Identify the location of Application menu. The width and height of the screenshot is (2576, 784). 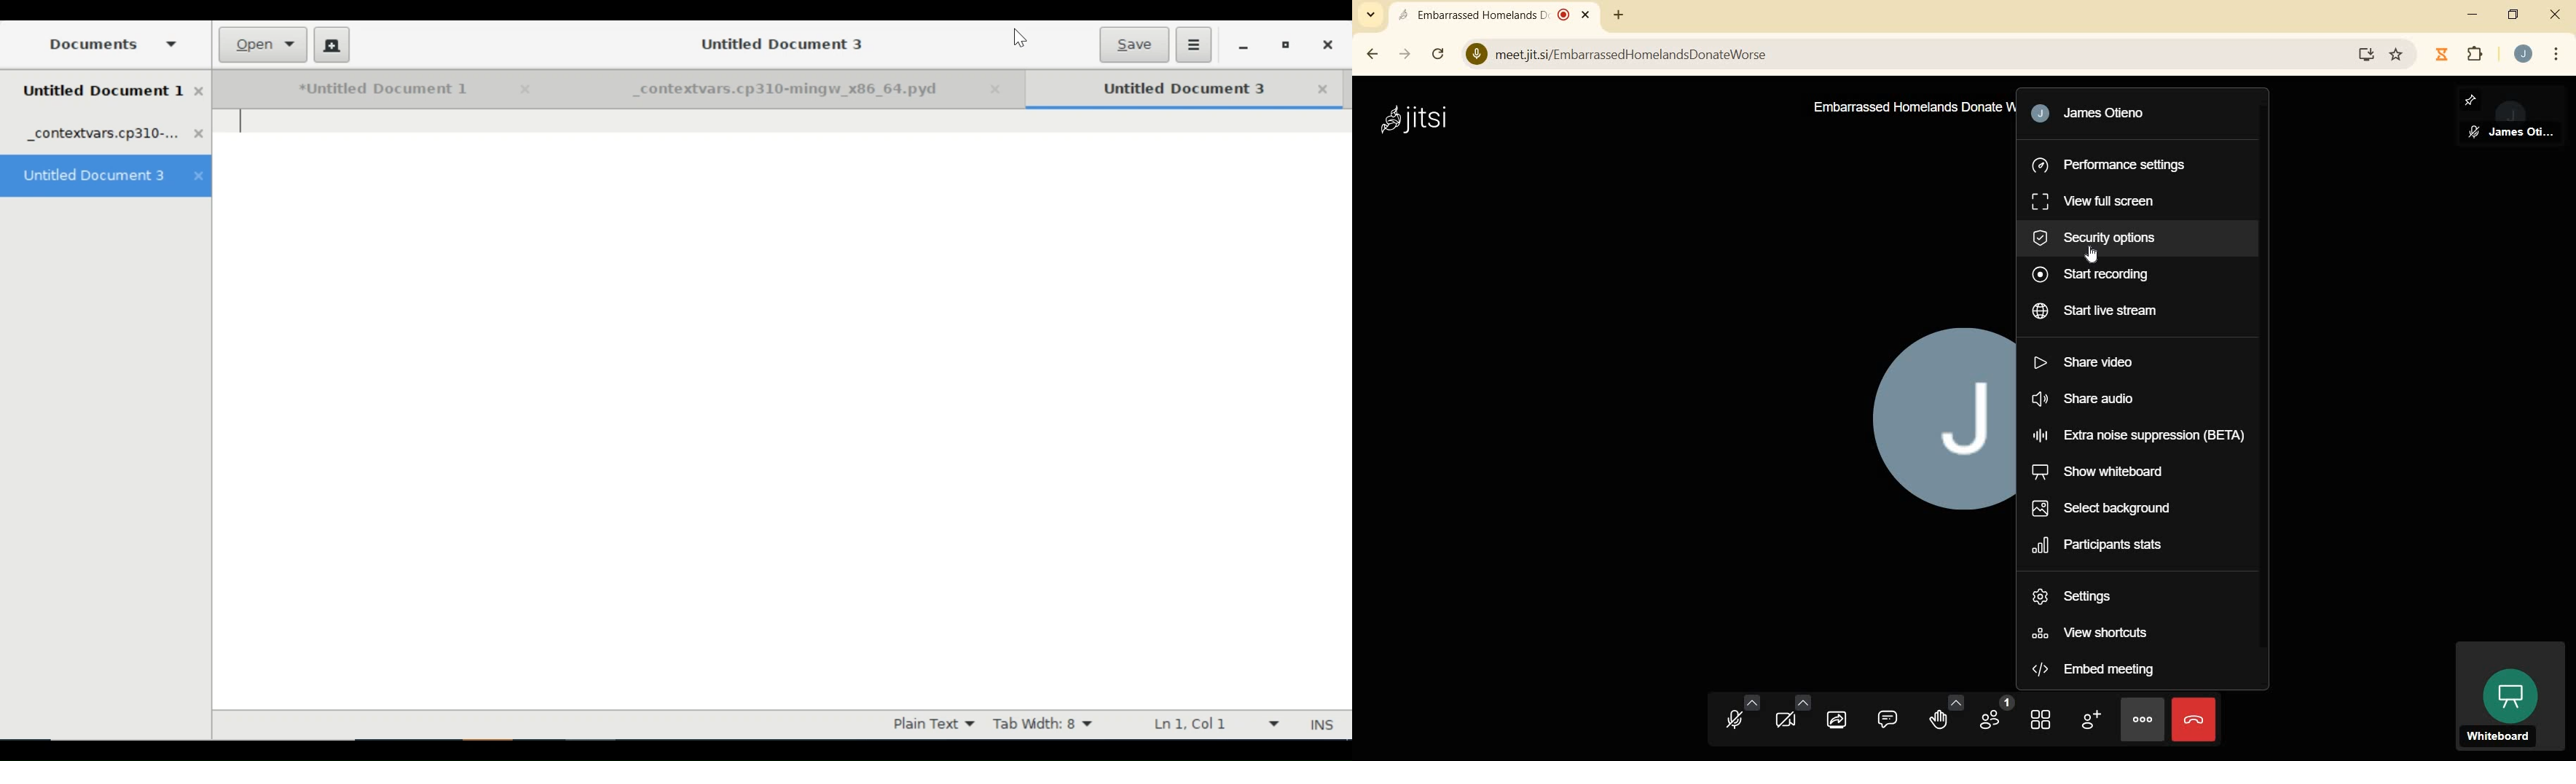
(1194, 44).